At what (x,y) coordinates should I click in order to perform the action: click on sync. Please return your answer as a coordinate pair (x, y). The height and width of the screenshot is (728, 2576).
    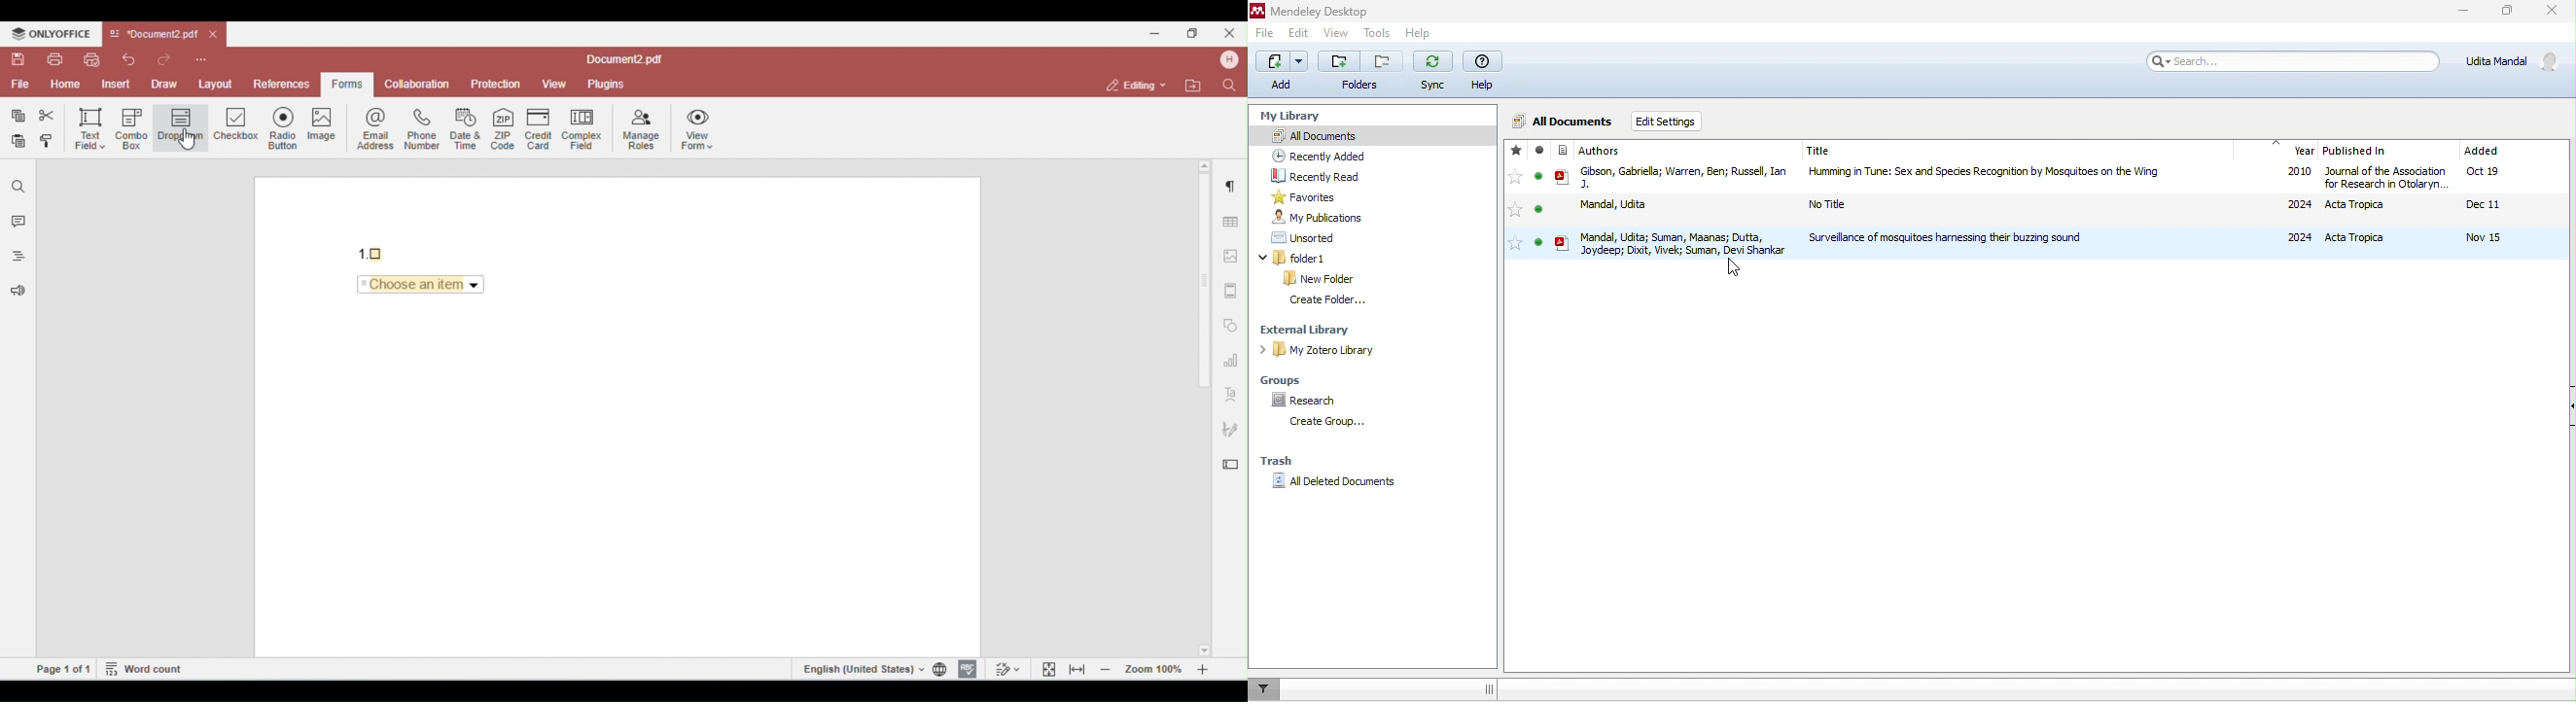
    Looking at the image, I should click on (1434, 71).